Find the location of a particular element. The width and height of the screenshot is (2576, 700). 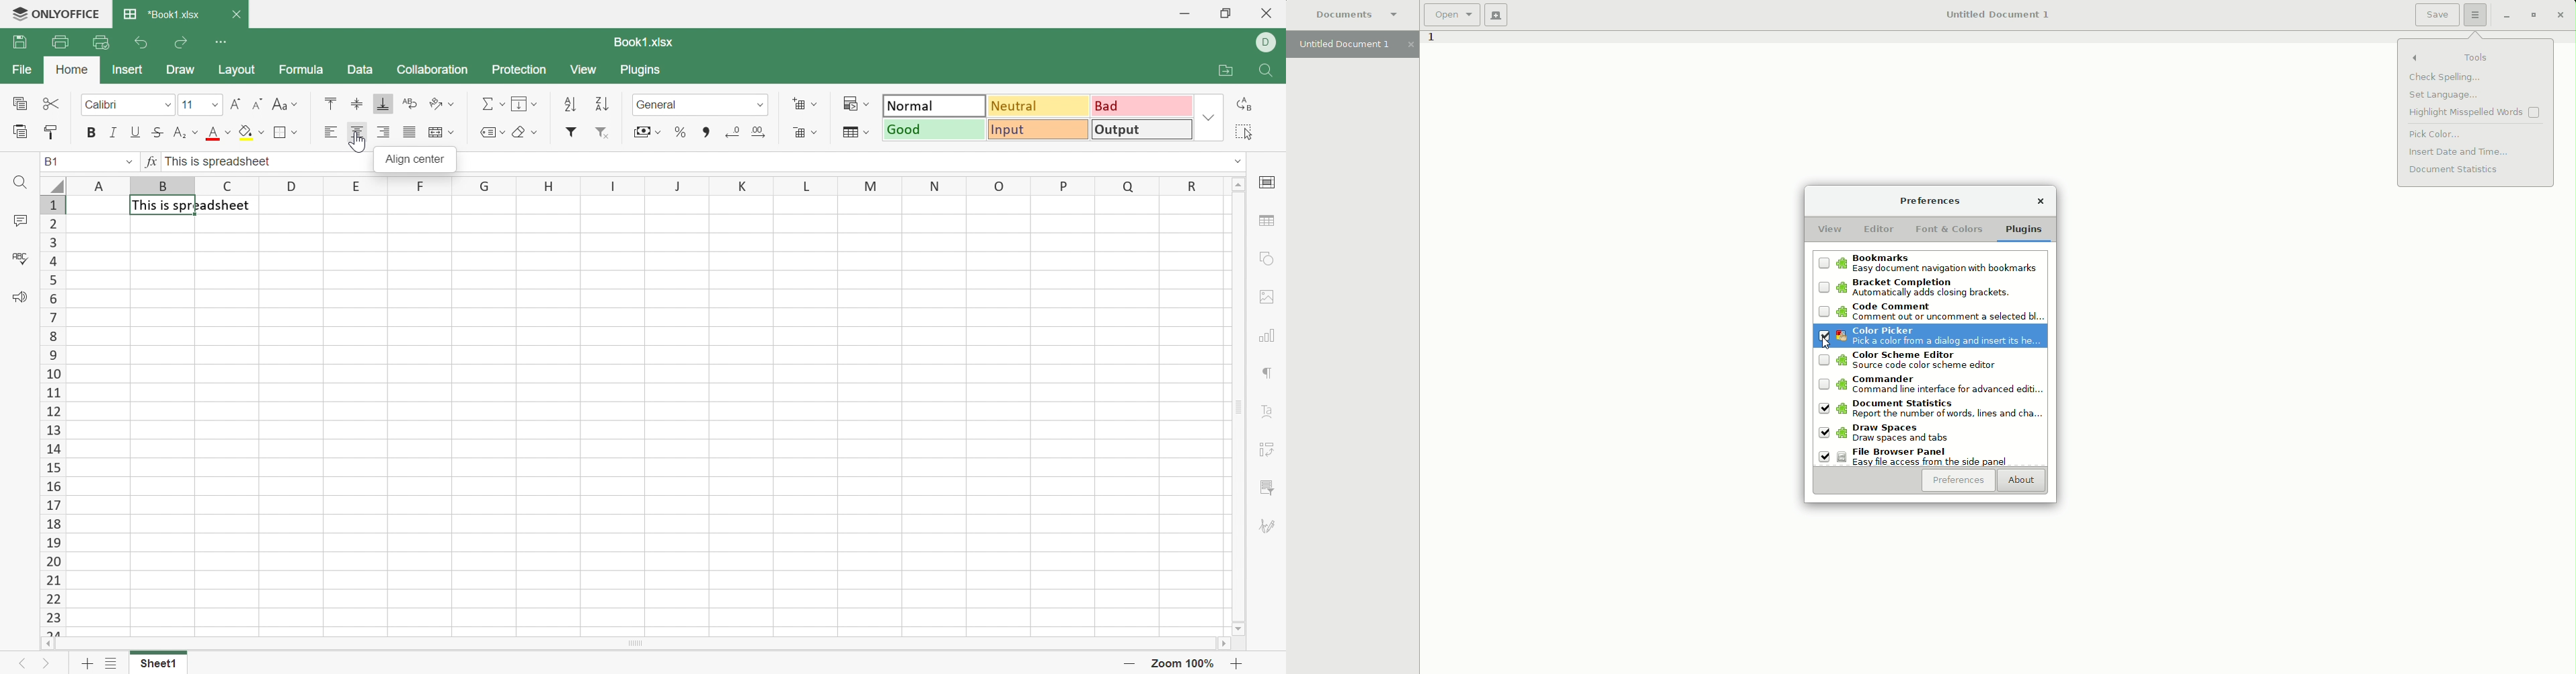

Sheet1 is located at coordinates (157, 663).